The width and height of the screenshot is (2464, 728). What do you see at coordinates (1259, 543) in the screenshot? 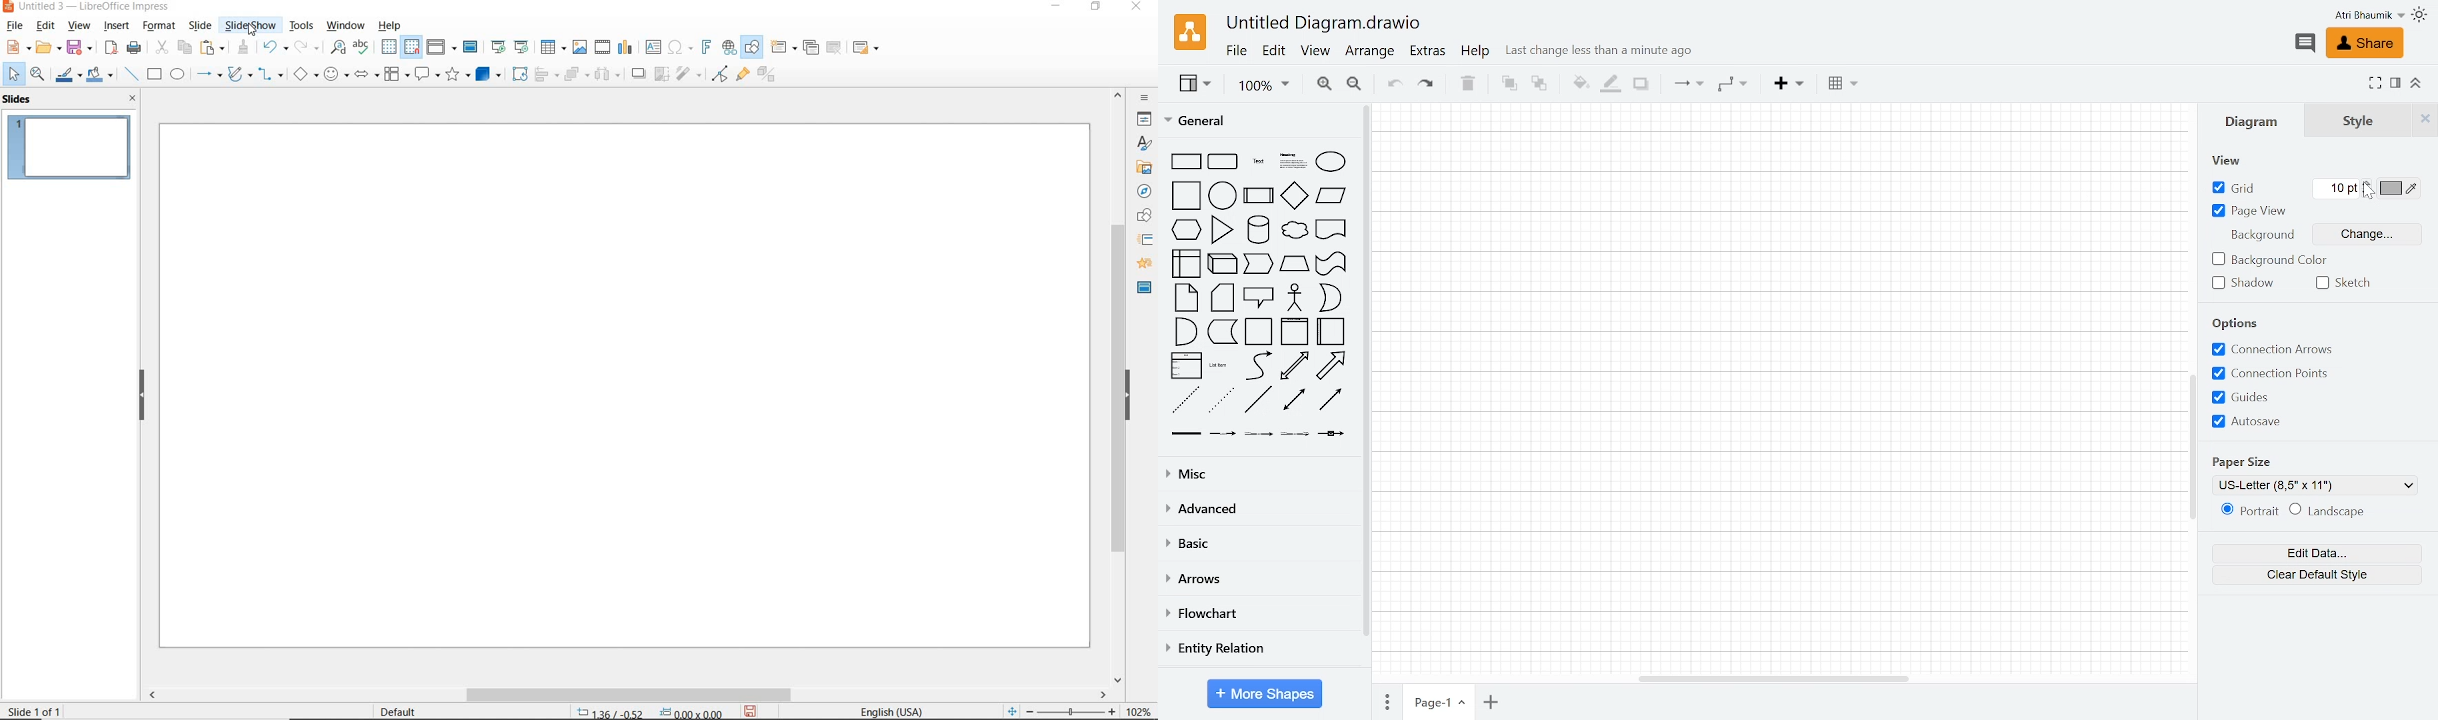
I see `basic` at bounding box center [1259, 543].